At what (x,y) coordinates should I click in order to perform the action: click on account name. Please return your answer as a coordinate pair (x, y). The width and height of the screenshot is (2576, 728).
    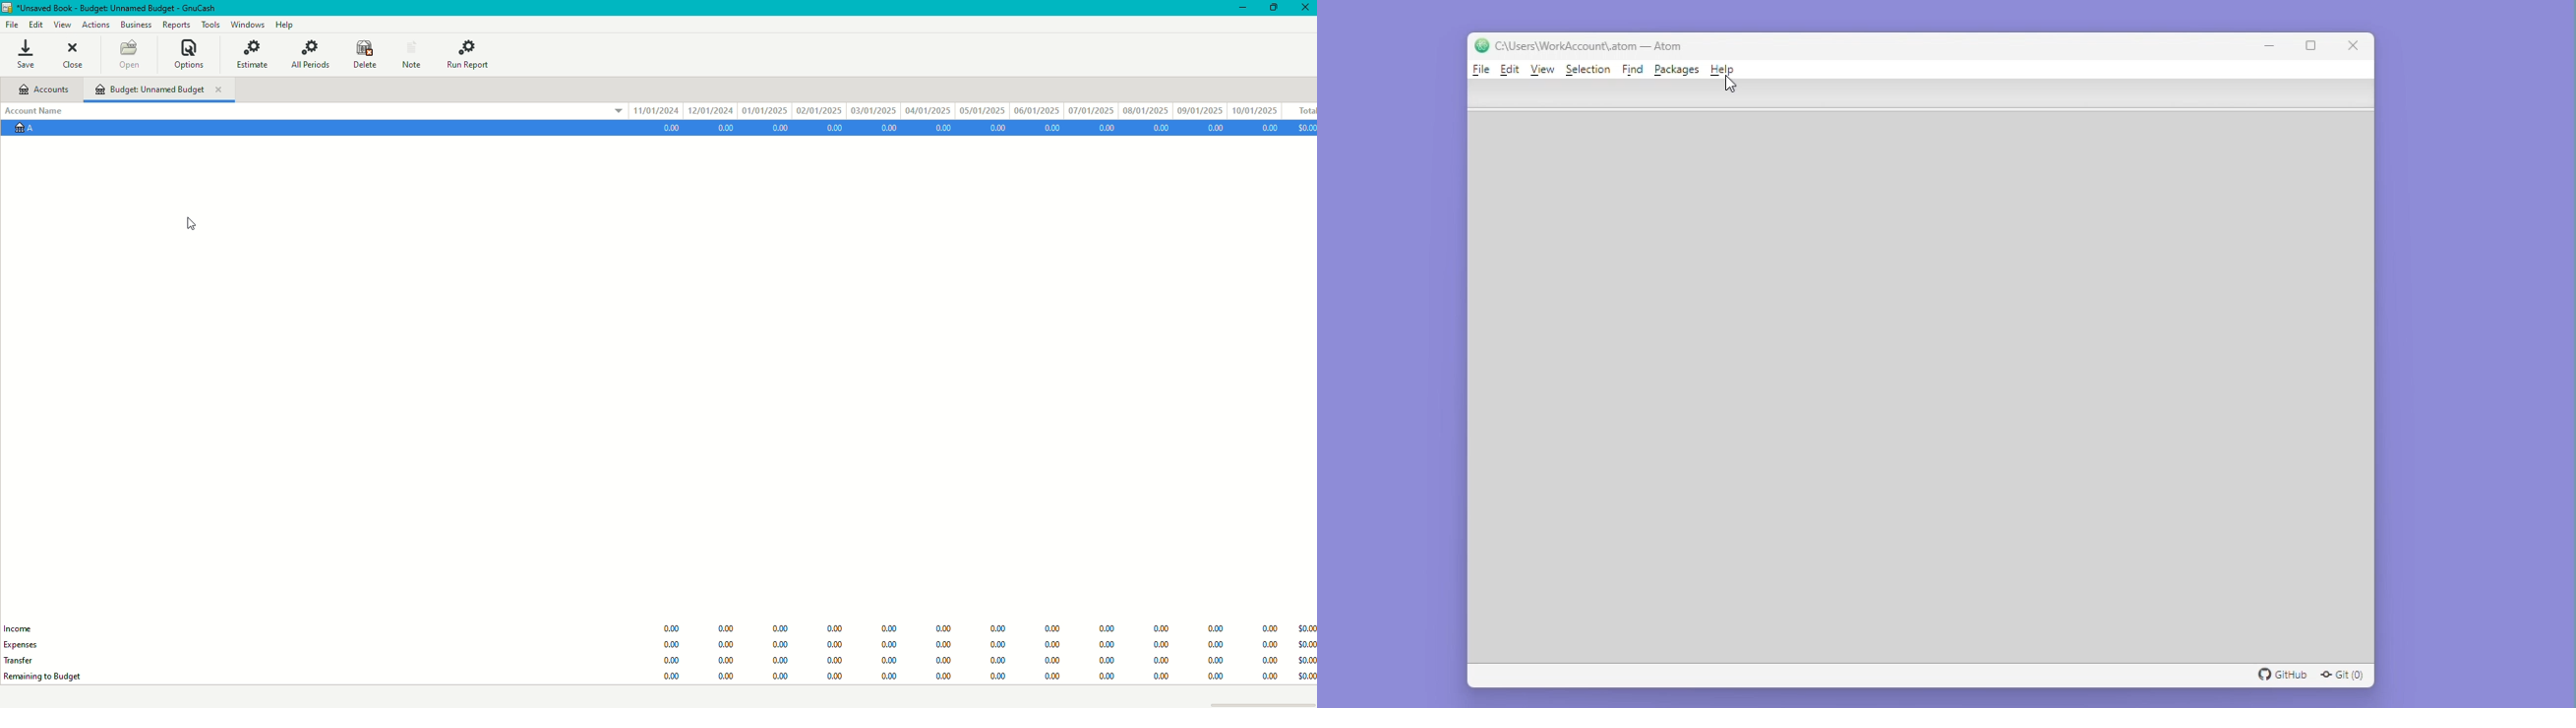
    Looking at the image, I should click on (34, 110).